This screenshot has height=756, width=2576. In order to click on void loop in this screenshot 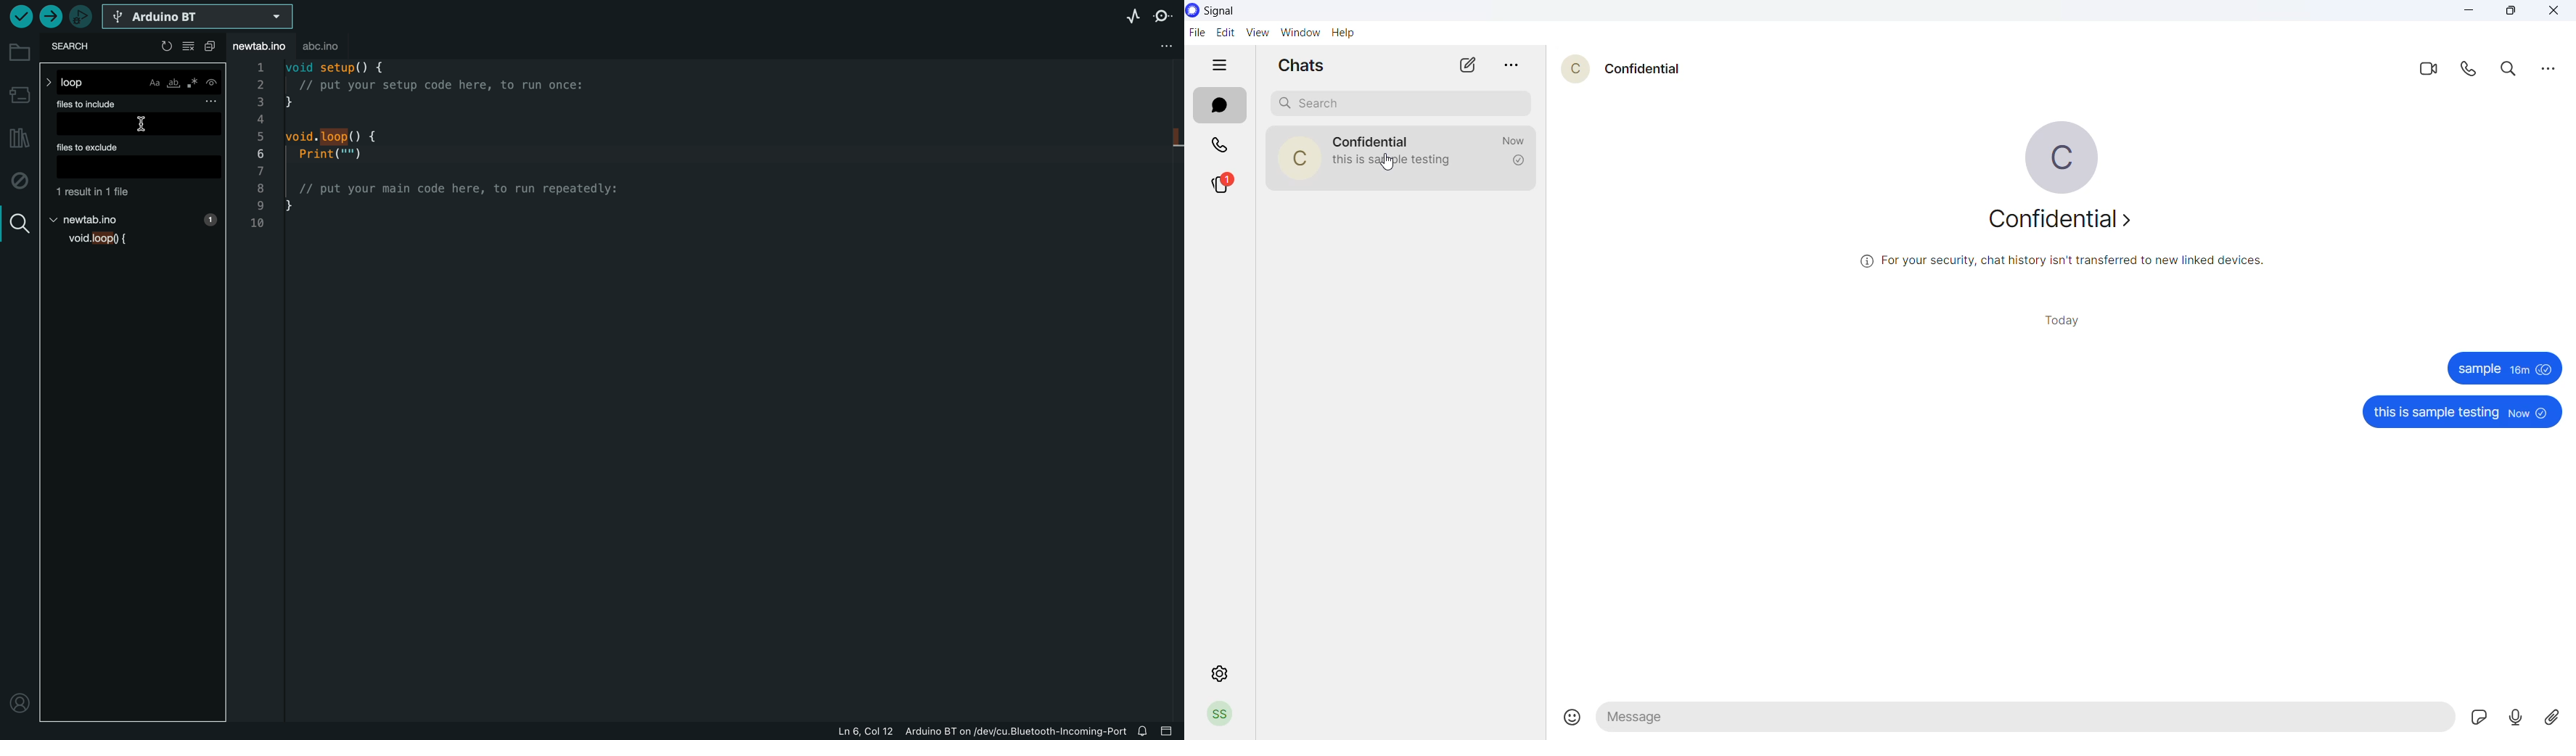, I will do `click(104, 240)`.